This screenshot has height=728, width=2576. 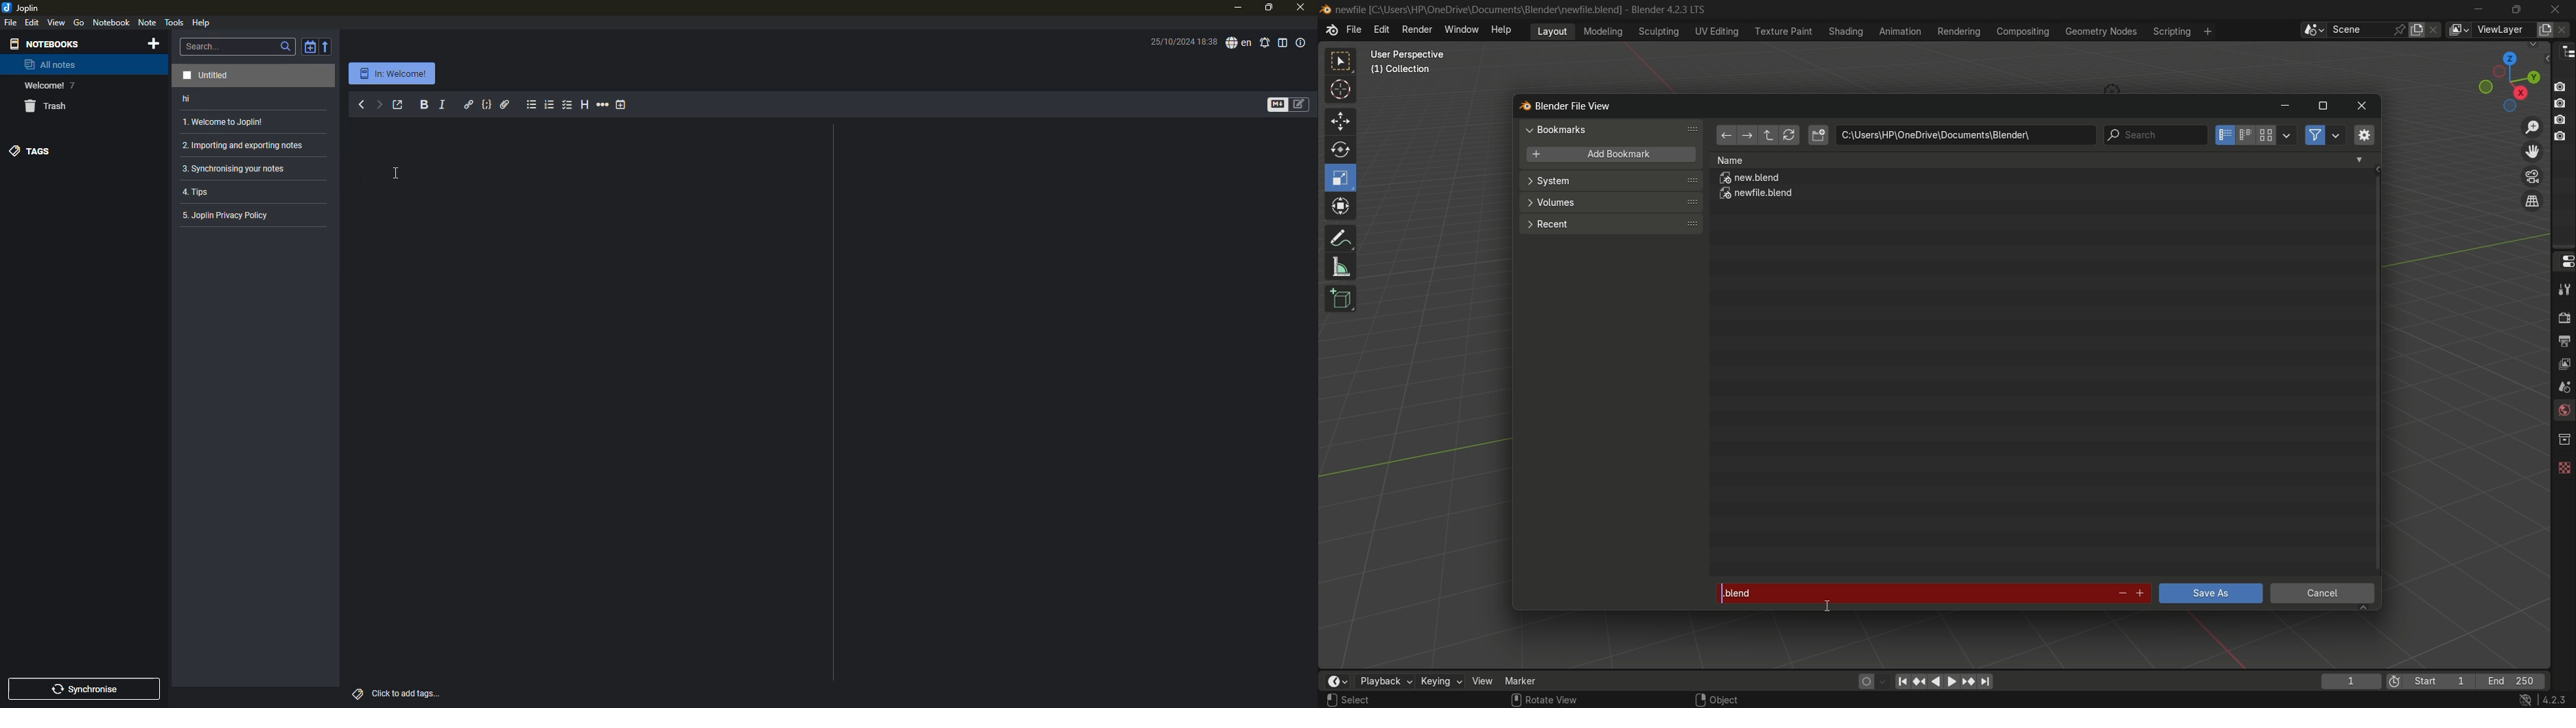 I want to click on toggle camera view layer, so click(x=2533, y=175).